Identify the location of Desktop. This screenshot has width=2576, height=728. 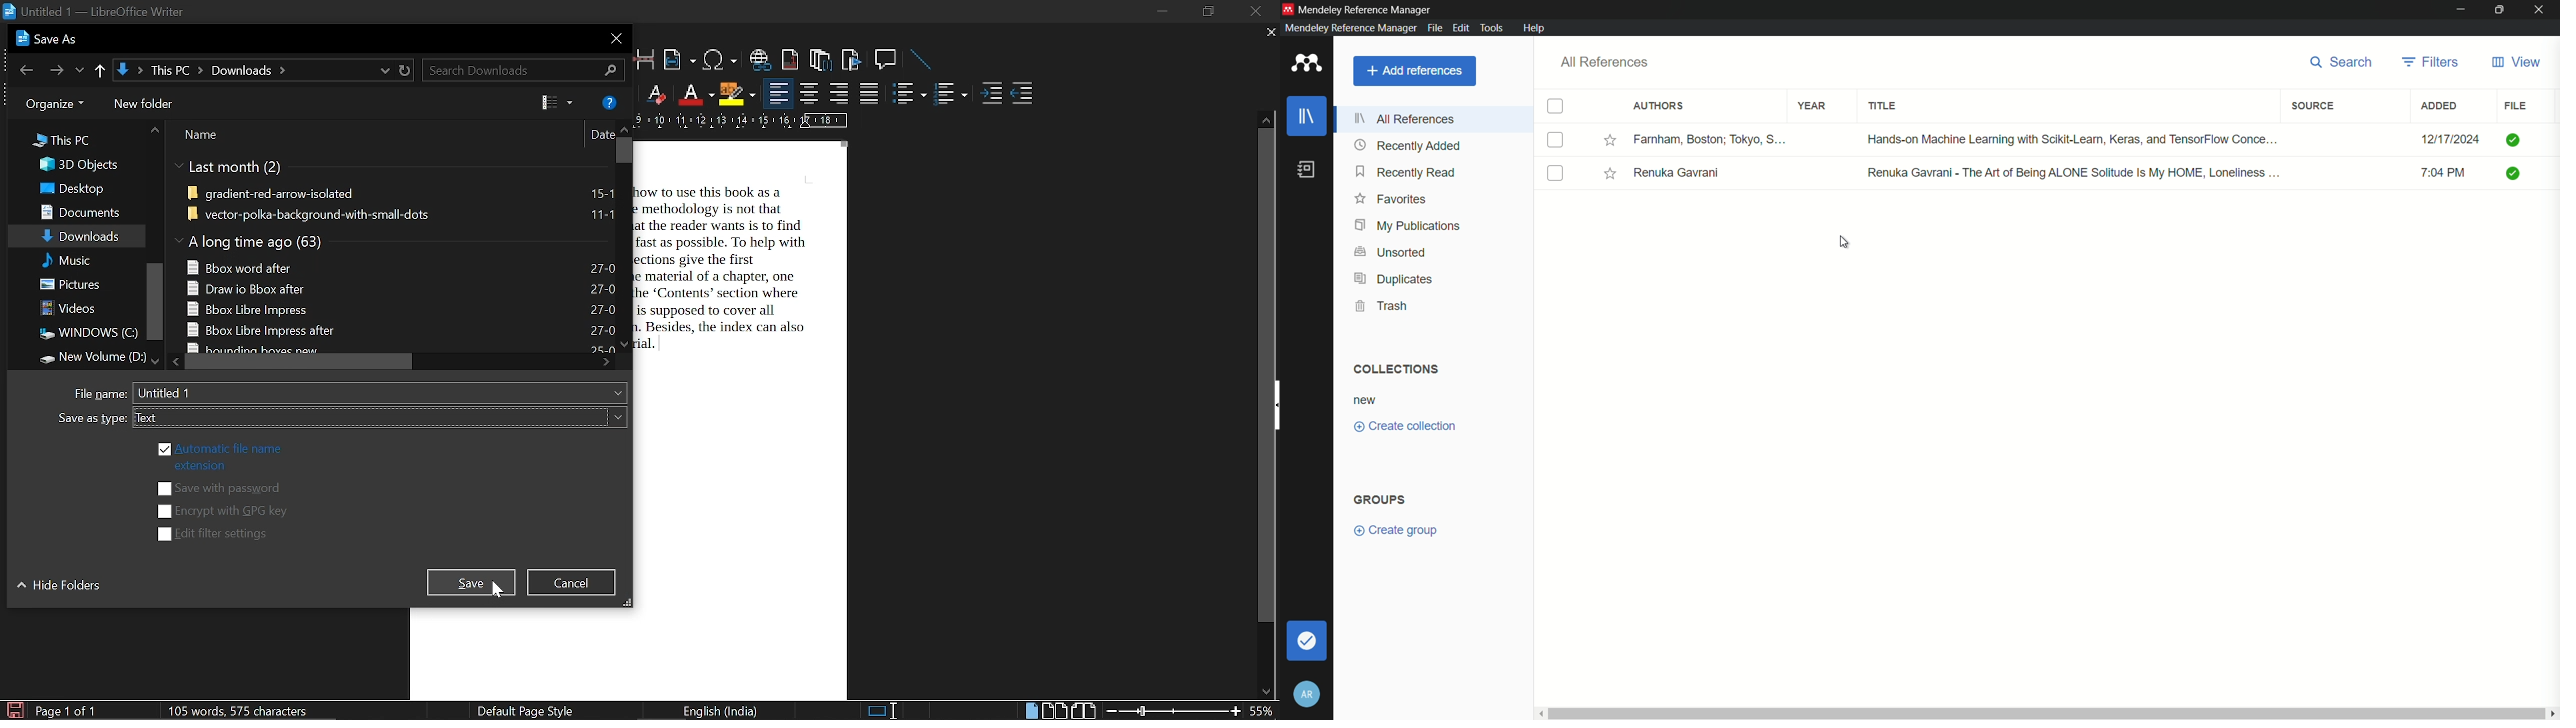
(73, 188).